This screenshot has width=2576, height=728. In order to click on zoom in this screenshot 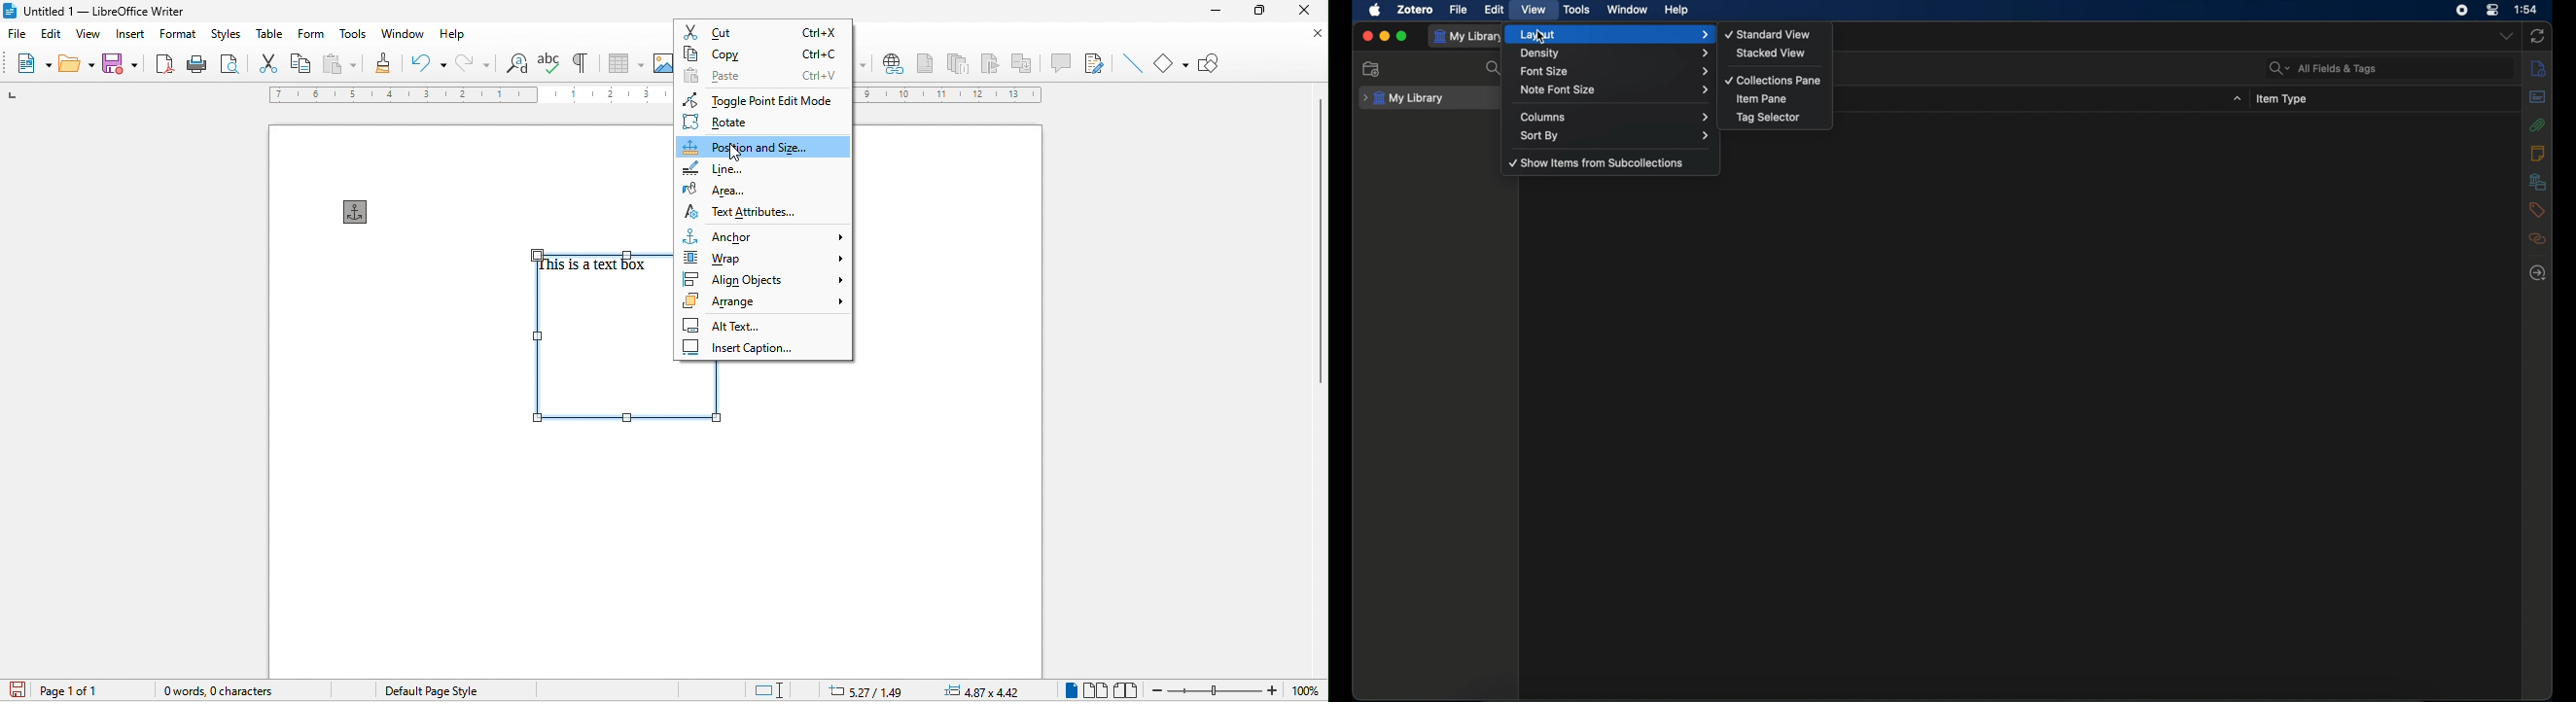, I will do `click(1237, 689)`.